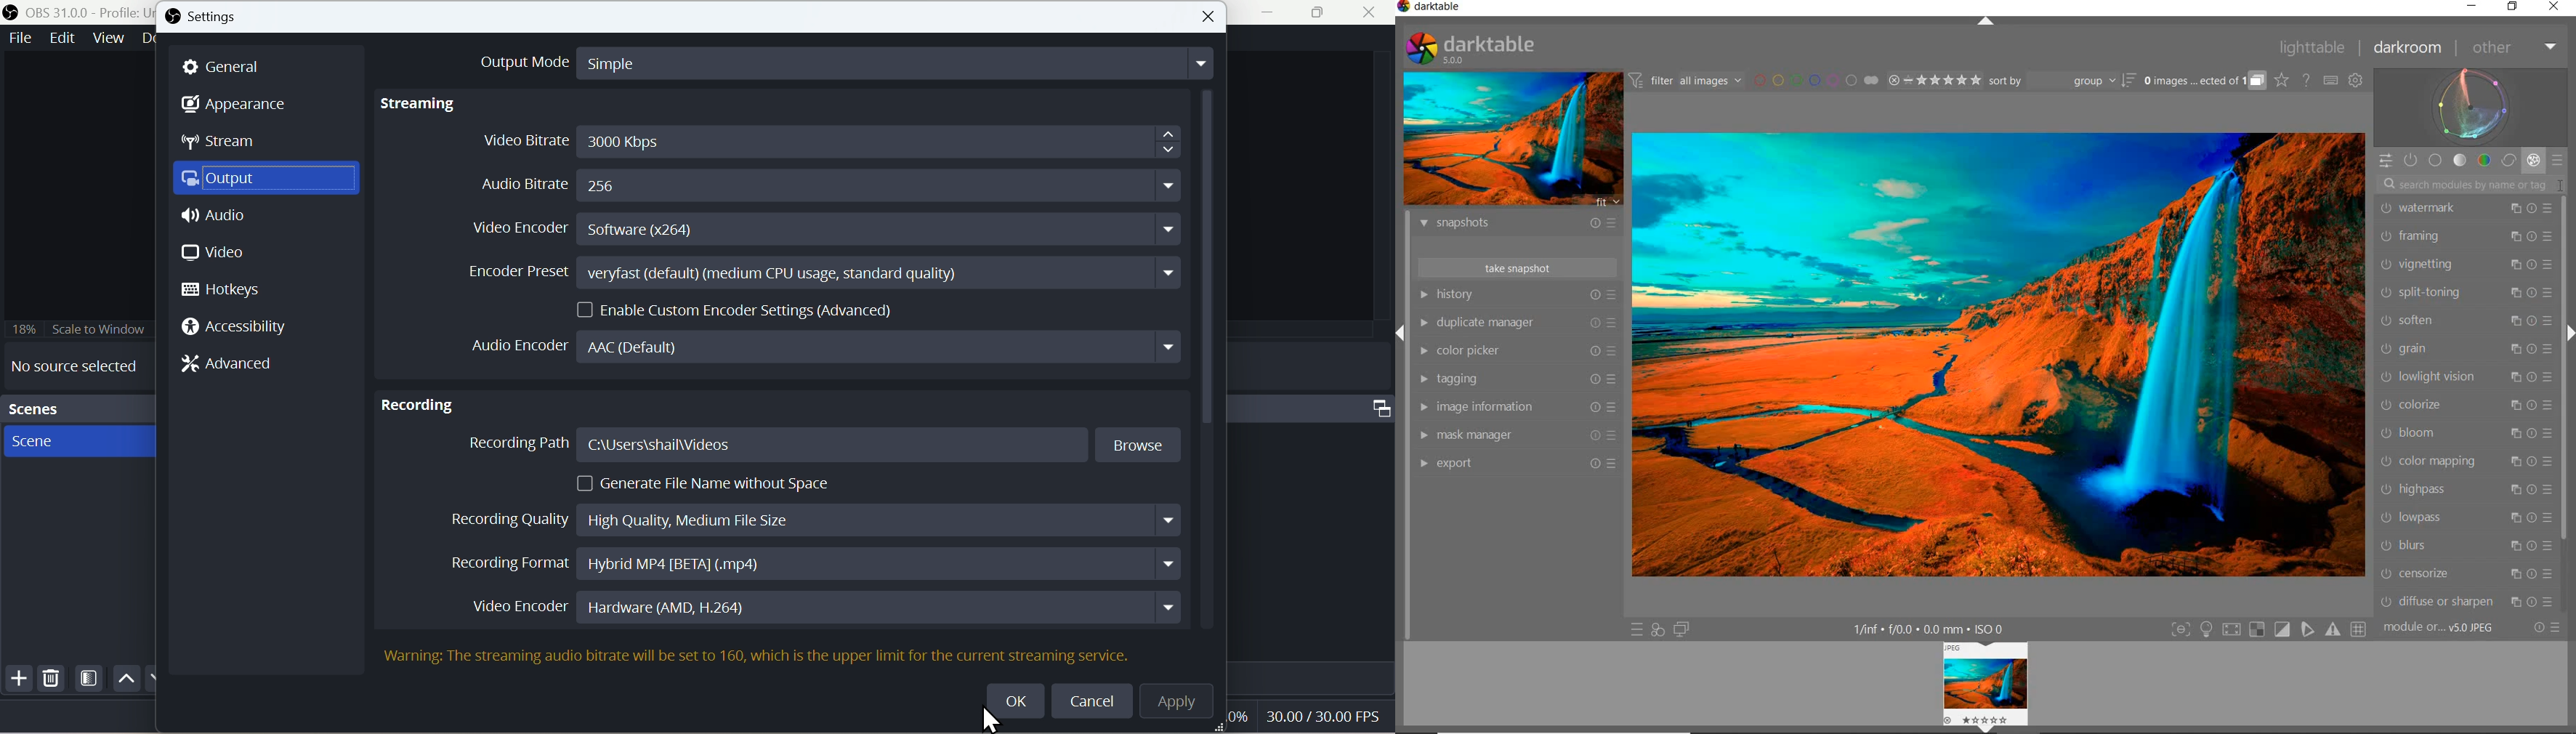 The width and height of the screenshot is (2576, 756). What do you see at coordinates (1932, 629) in the screenshot?
I see `DISPLAYED GUI INFO` at bounding box center [1932, 629].